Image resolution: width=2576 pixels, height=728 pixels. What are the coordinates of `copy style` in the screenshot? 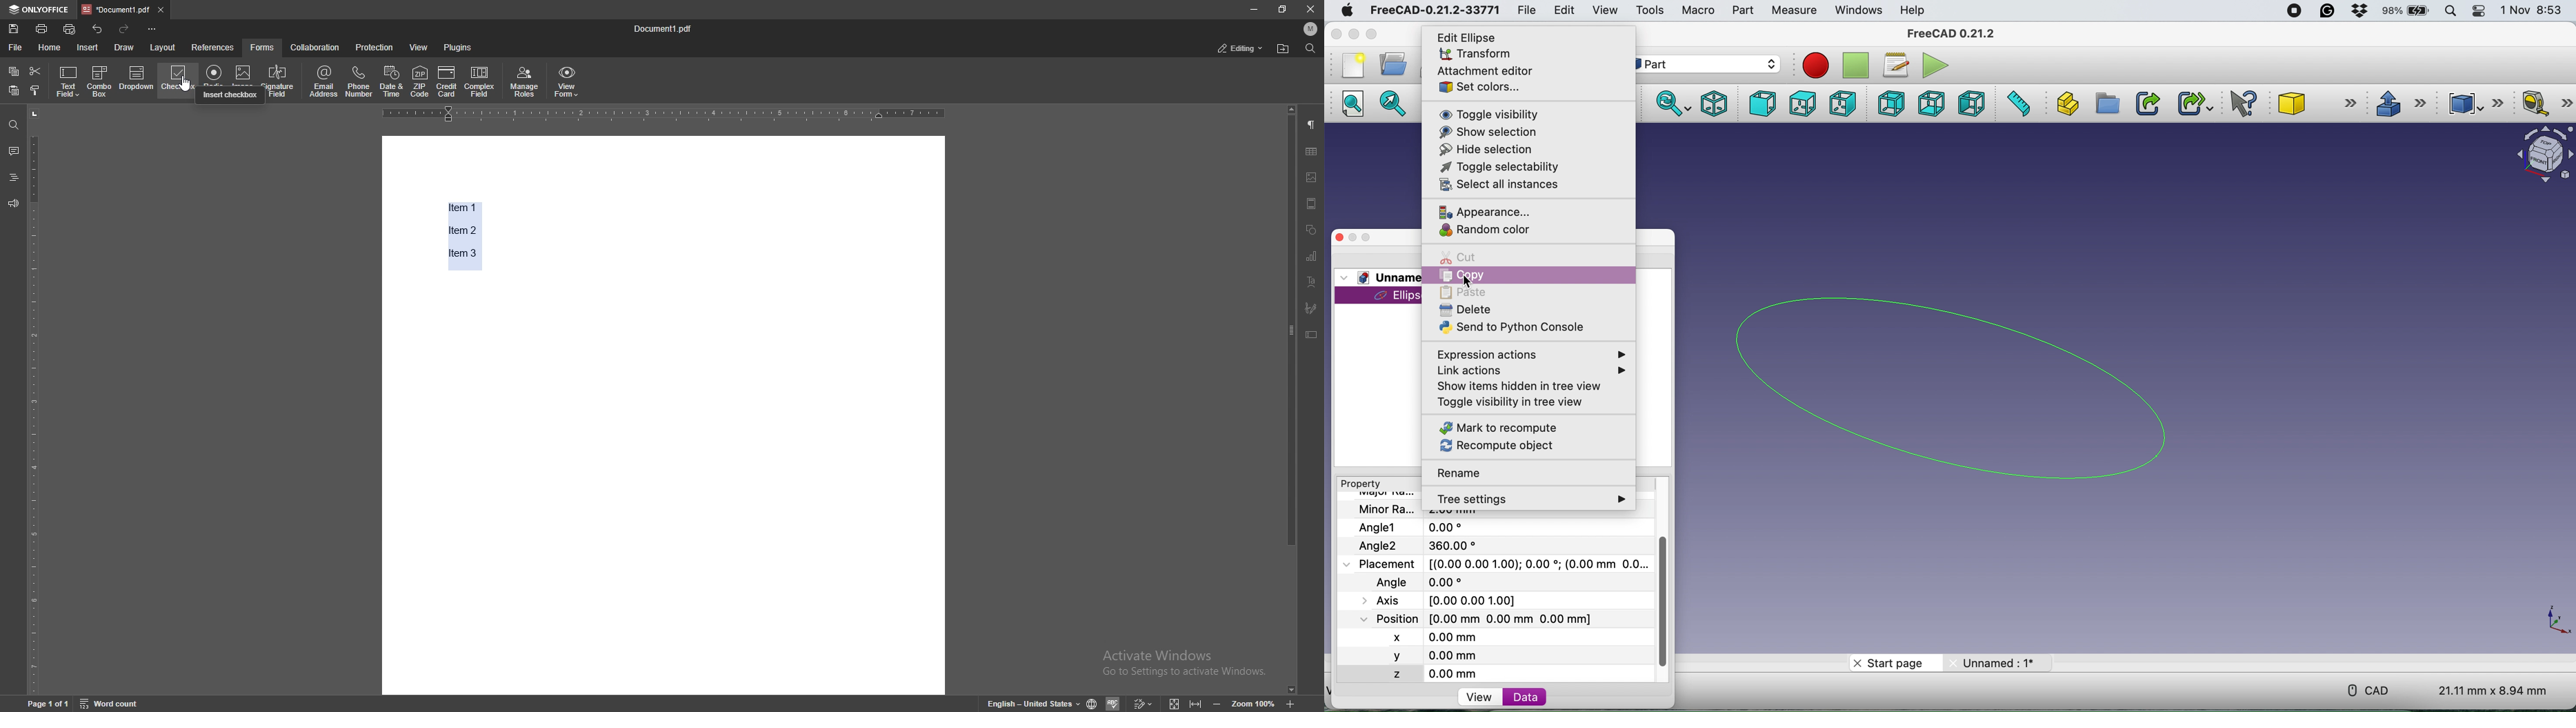 It's located at (36, 90).